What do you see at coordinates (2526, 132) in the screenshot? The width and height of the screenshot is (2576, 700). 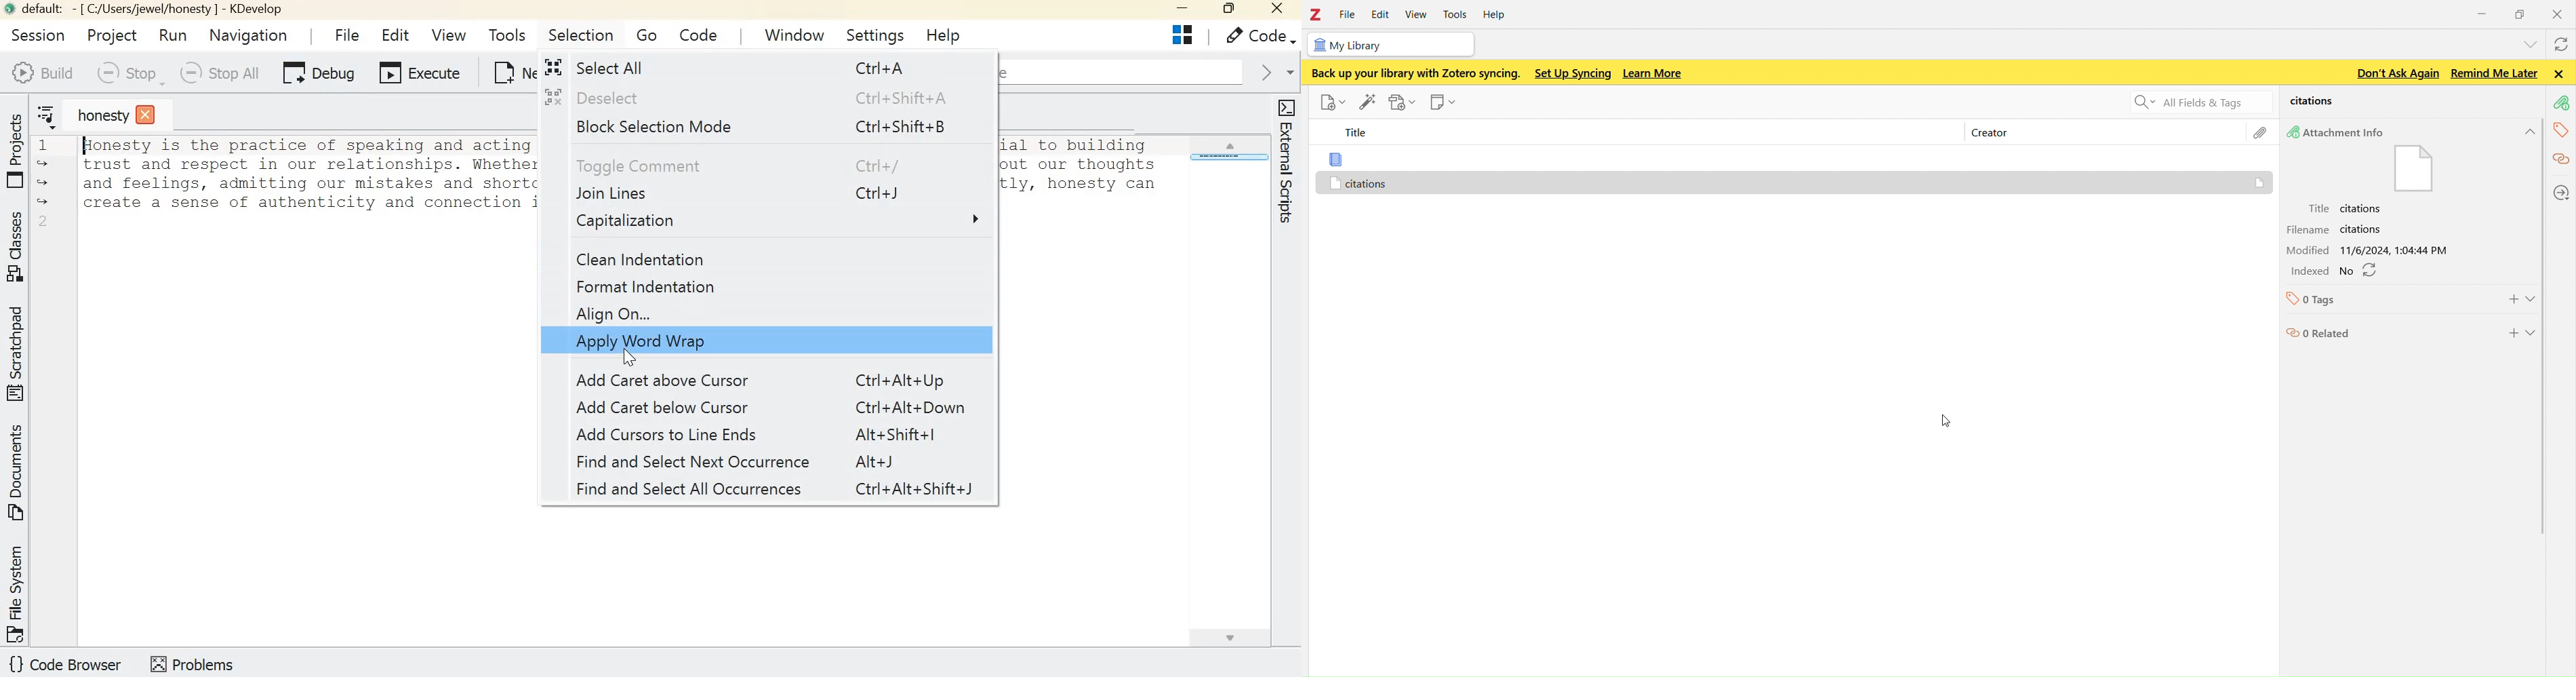 I see `Hide` at bounding box center [2526, 132].